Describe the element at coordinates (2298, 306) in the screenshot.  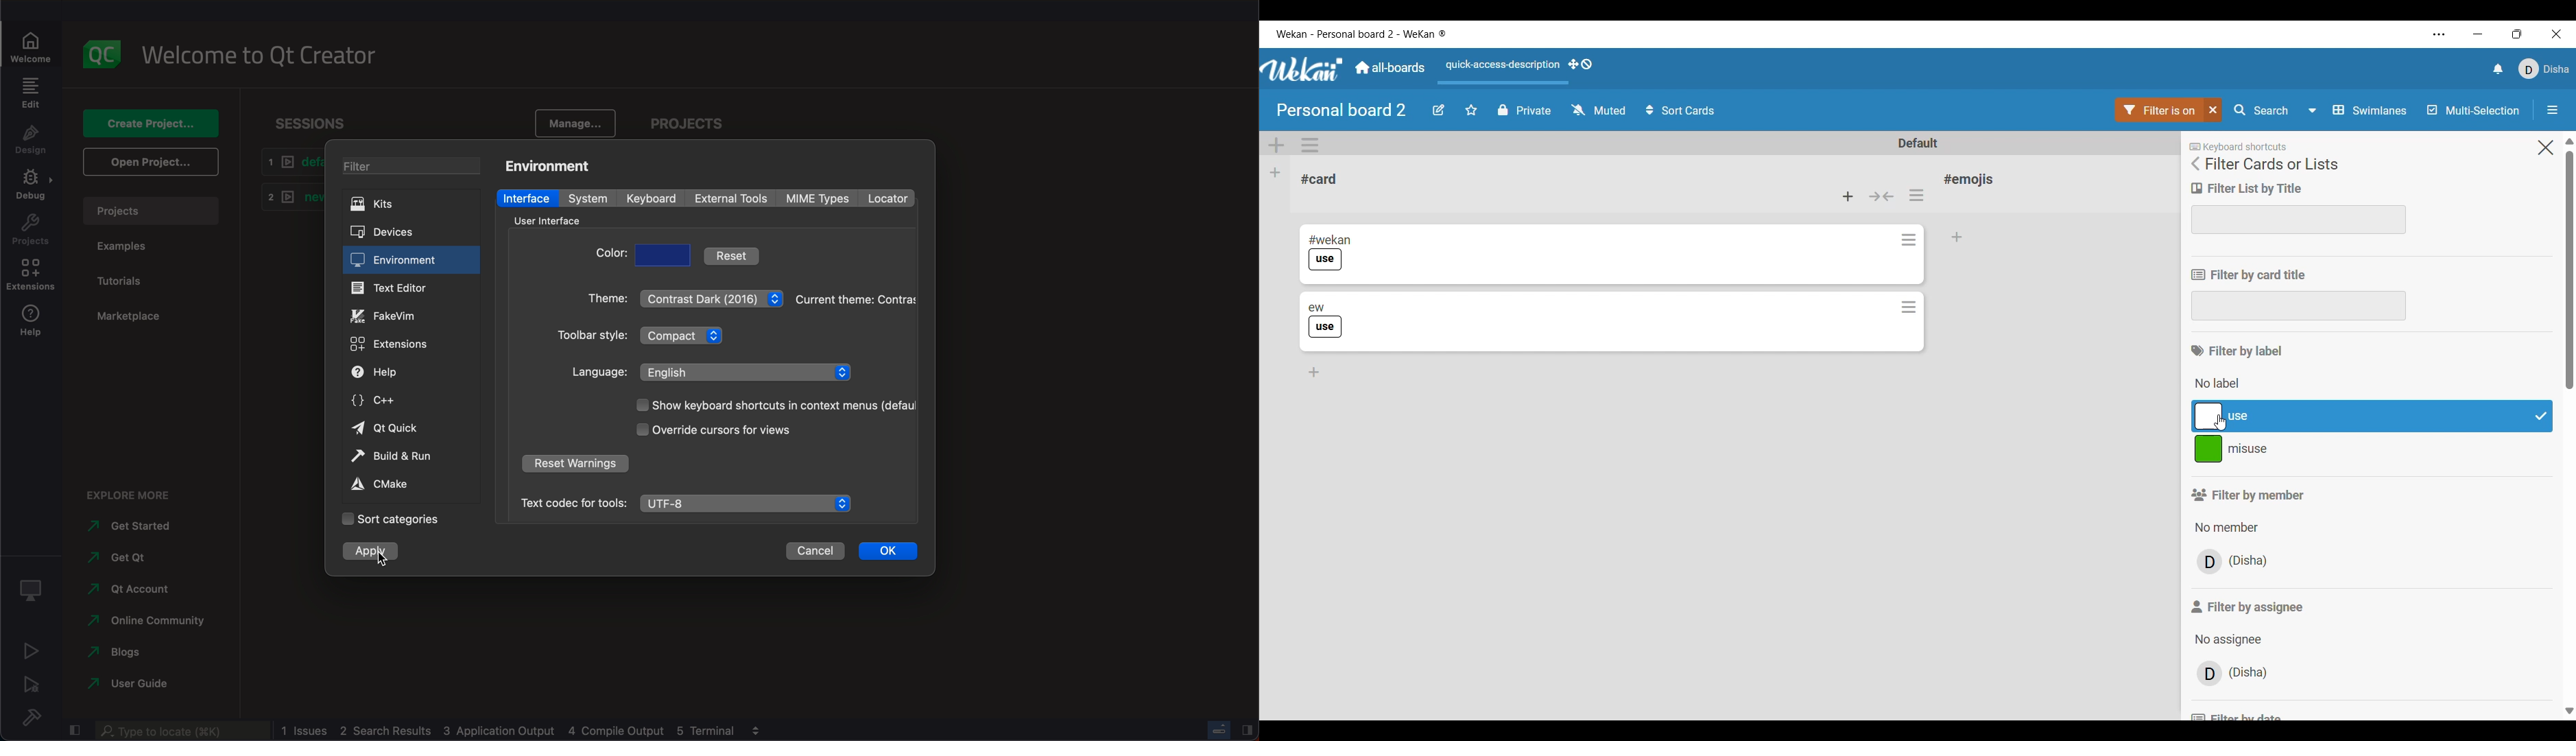
I see `Text box to input filter criteria` at that location.